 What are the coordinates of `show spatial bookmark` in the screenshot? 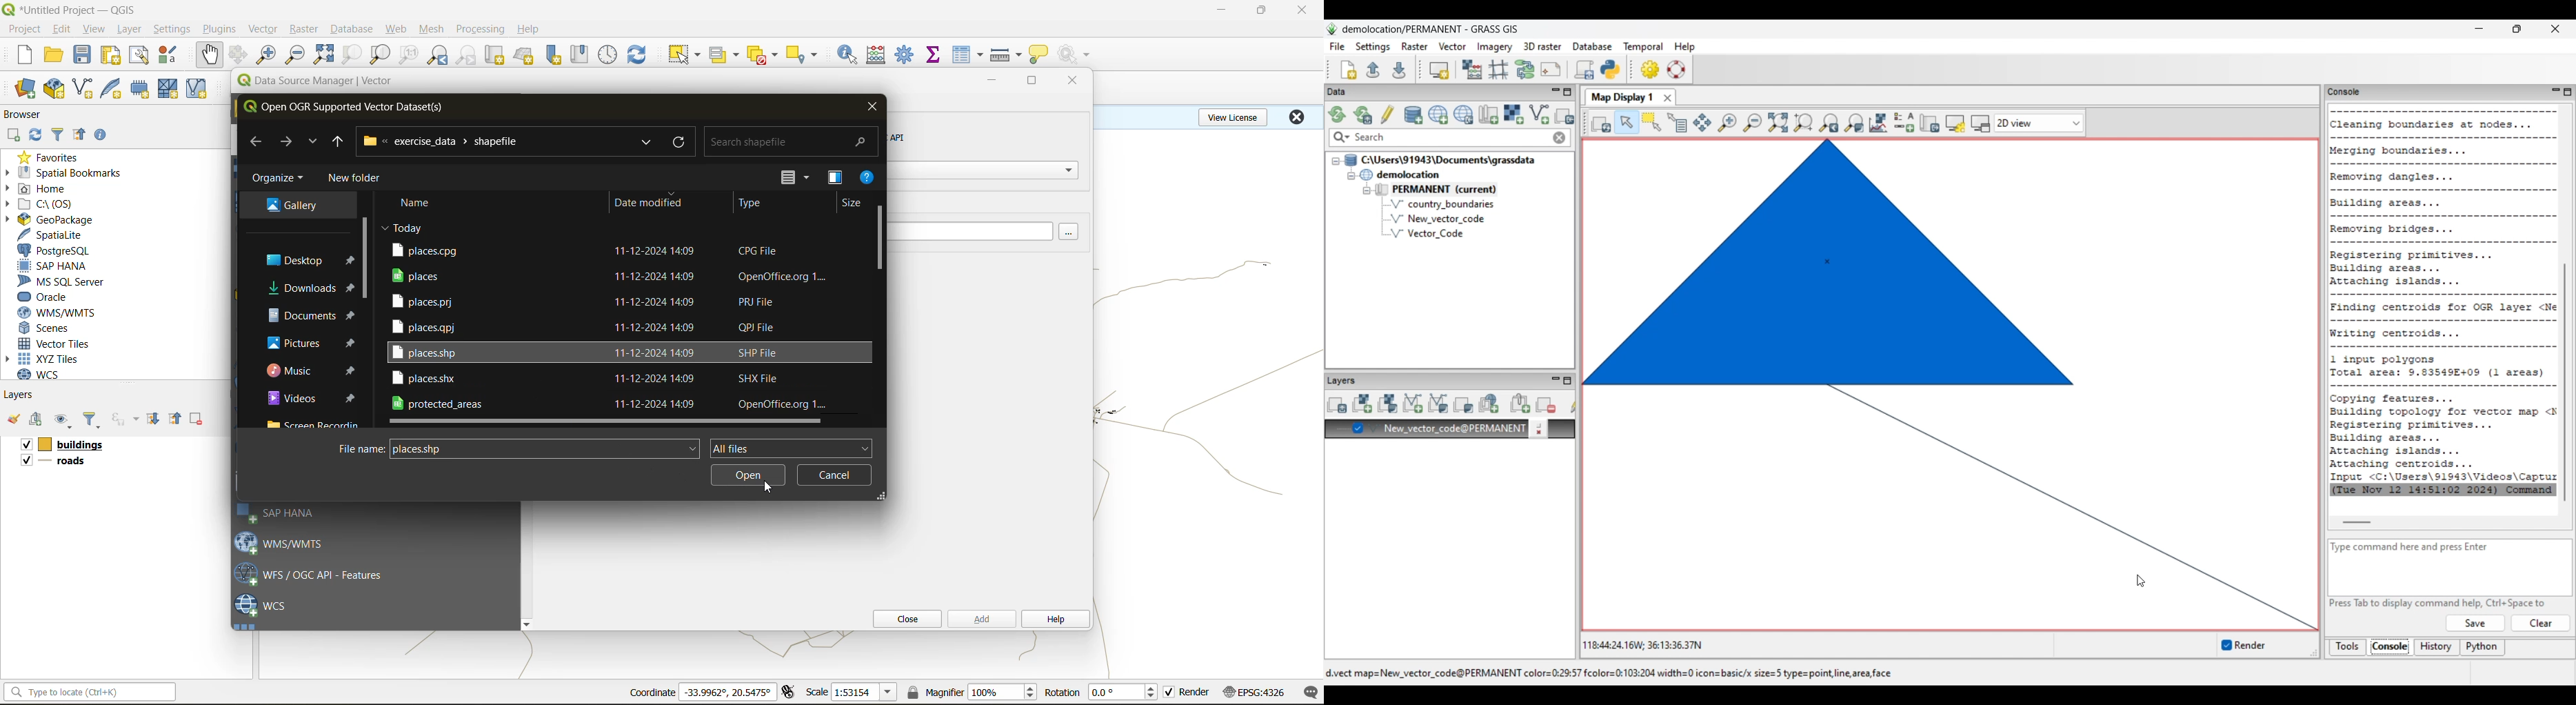 It's located at (584, 53).